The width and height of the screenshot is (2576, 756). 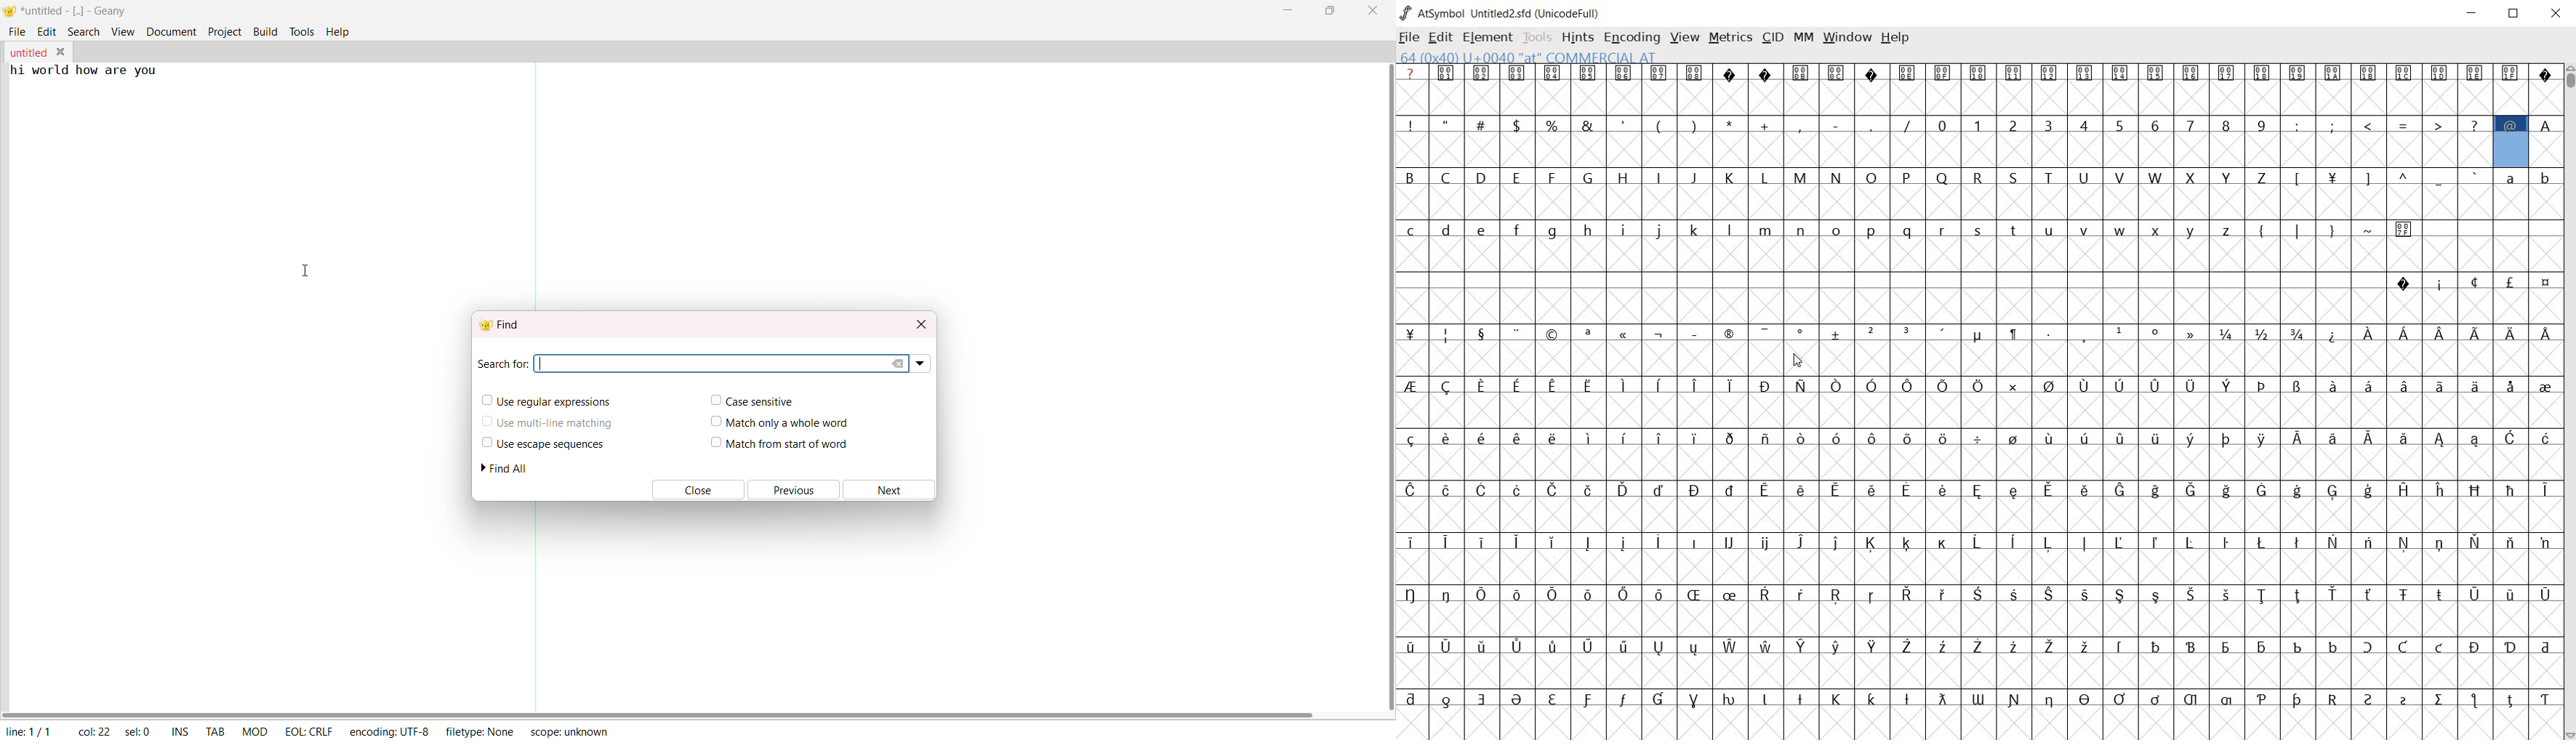 What do you see at coordinates (1977, 670) in the screenshot?
I see `empty glyph slot` at bounding box center [1977, 670].